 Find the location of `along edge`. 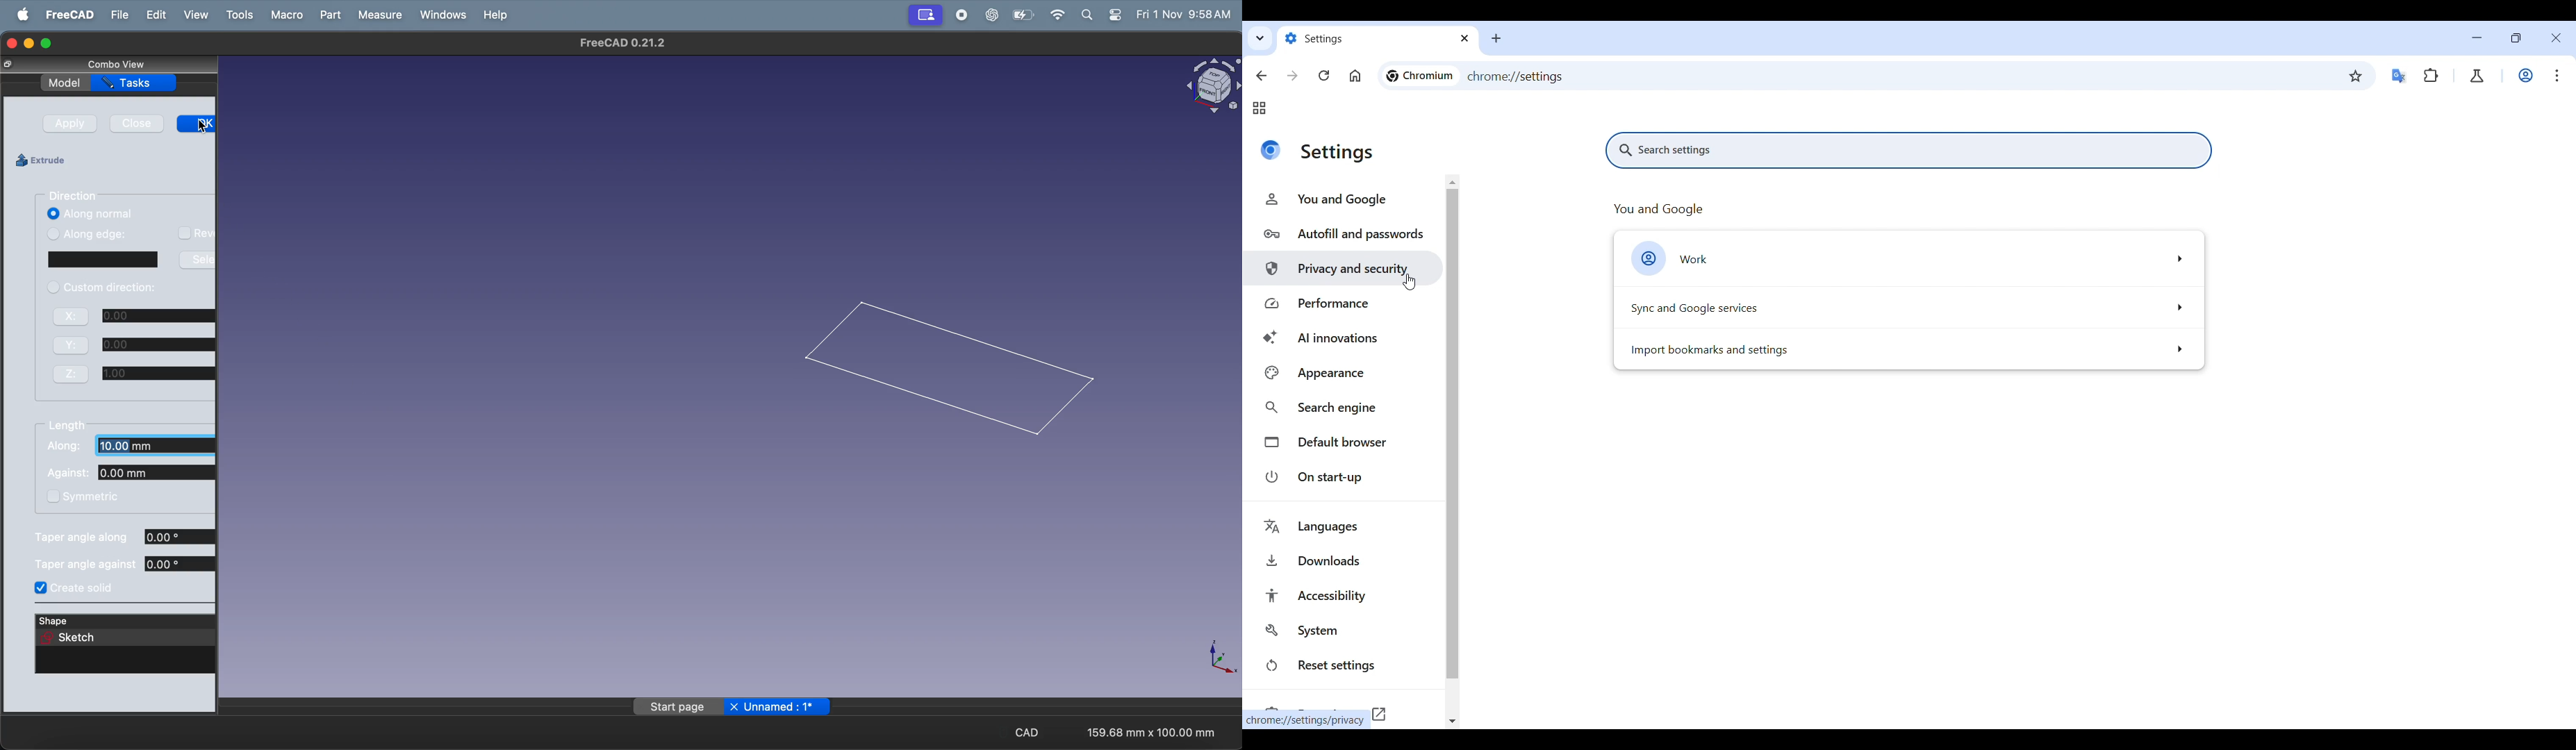

along edge is located at coordinates (84, 234).